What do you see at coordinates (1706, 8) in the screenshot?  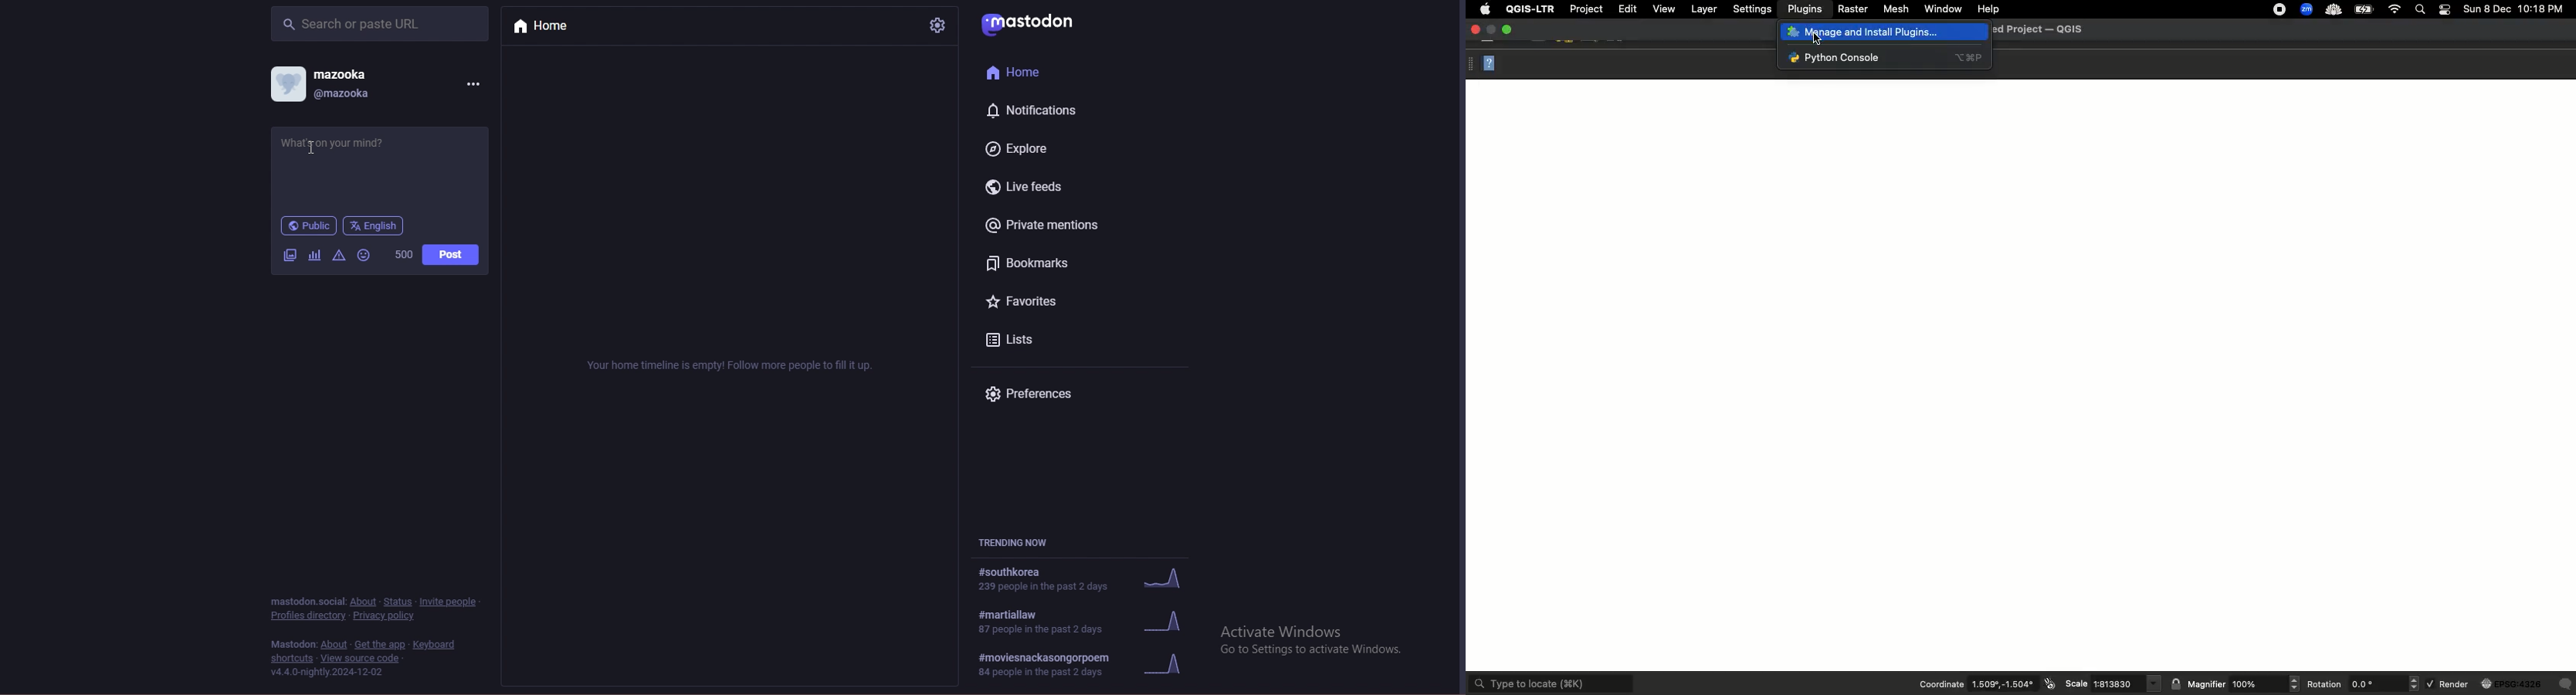 I see `Layer` at bounding box center [1706, 8].